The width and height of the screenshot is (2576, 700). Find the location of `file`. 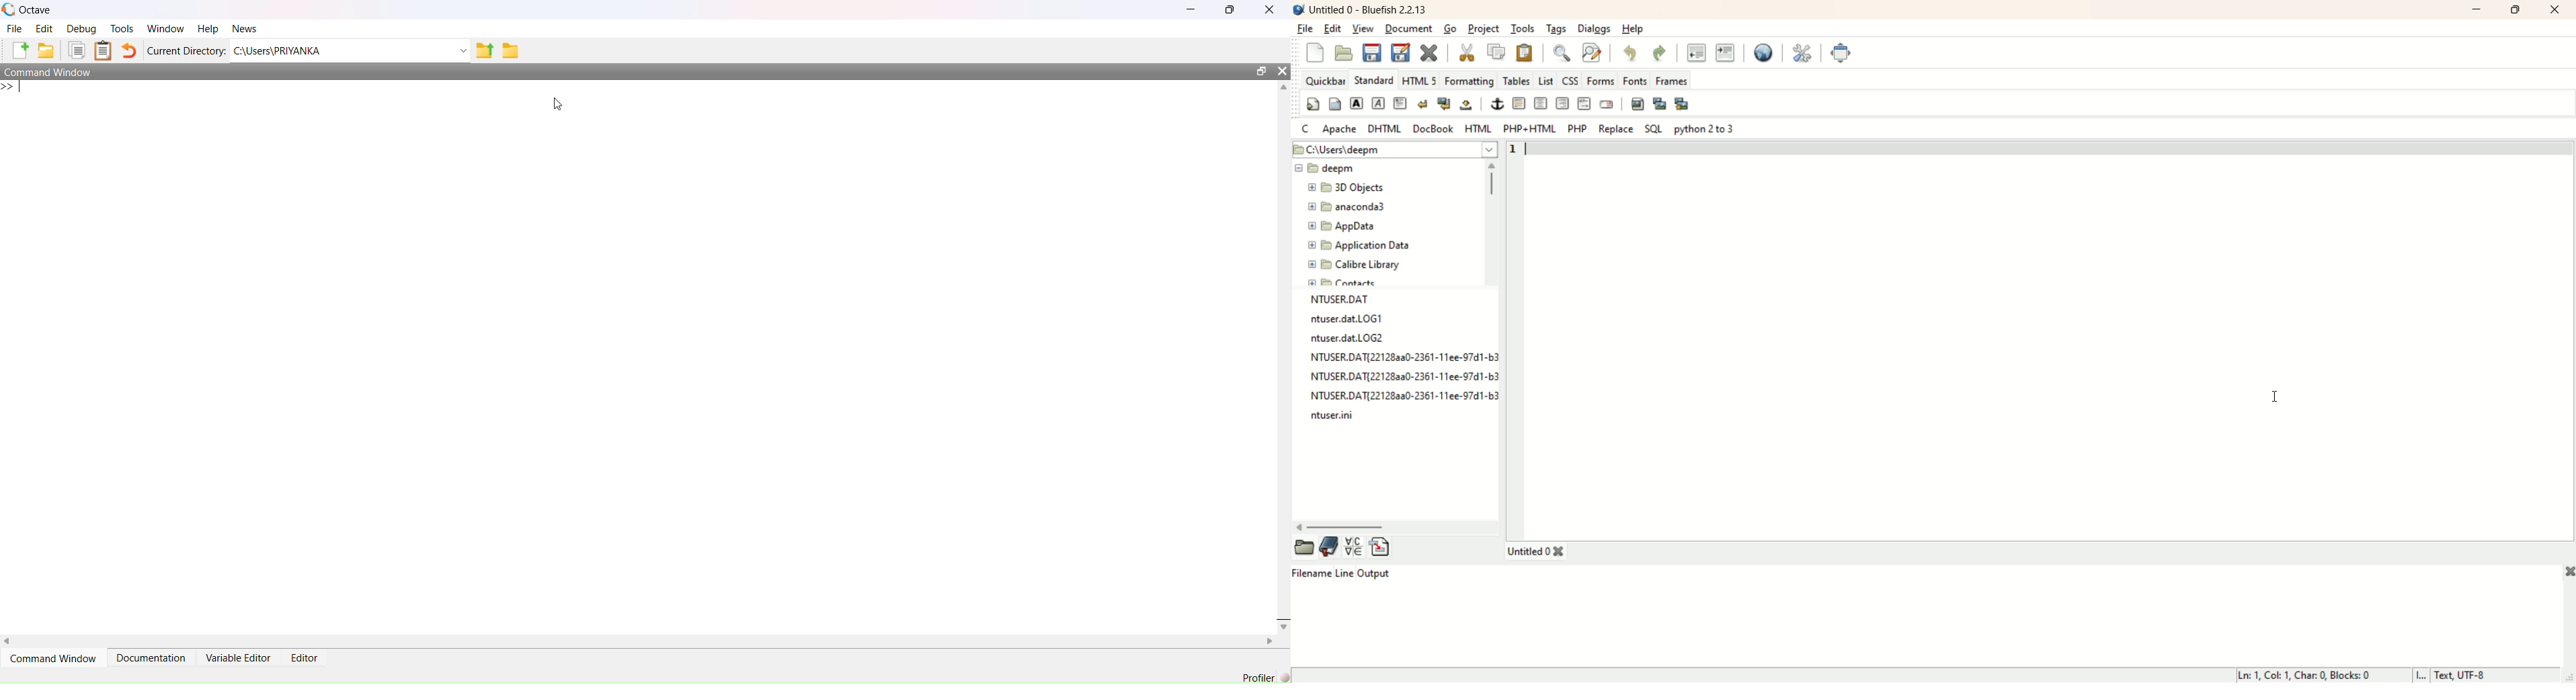

file is located at coordinates (1305, 27).